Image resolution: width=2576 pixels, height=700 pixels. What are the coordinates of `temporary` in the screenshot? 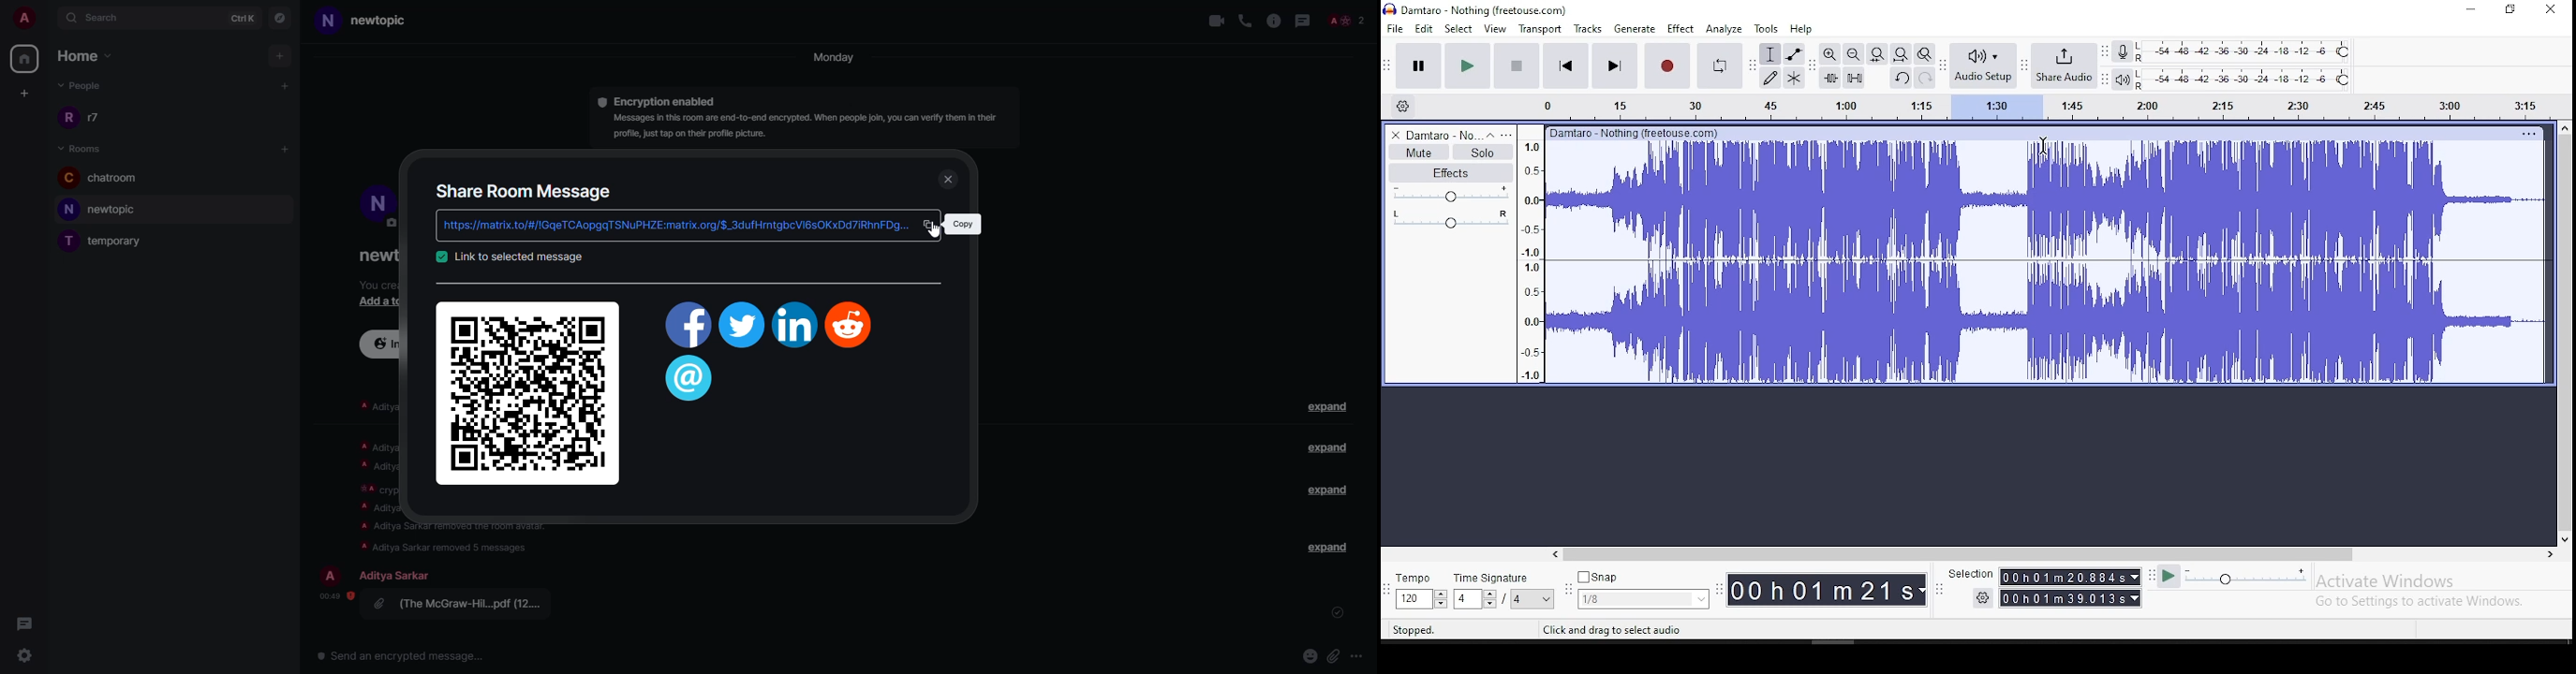 It's located at (110, 240).